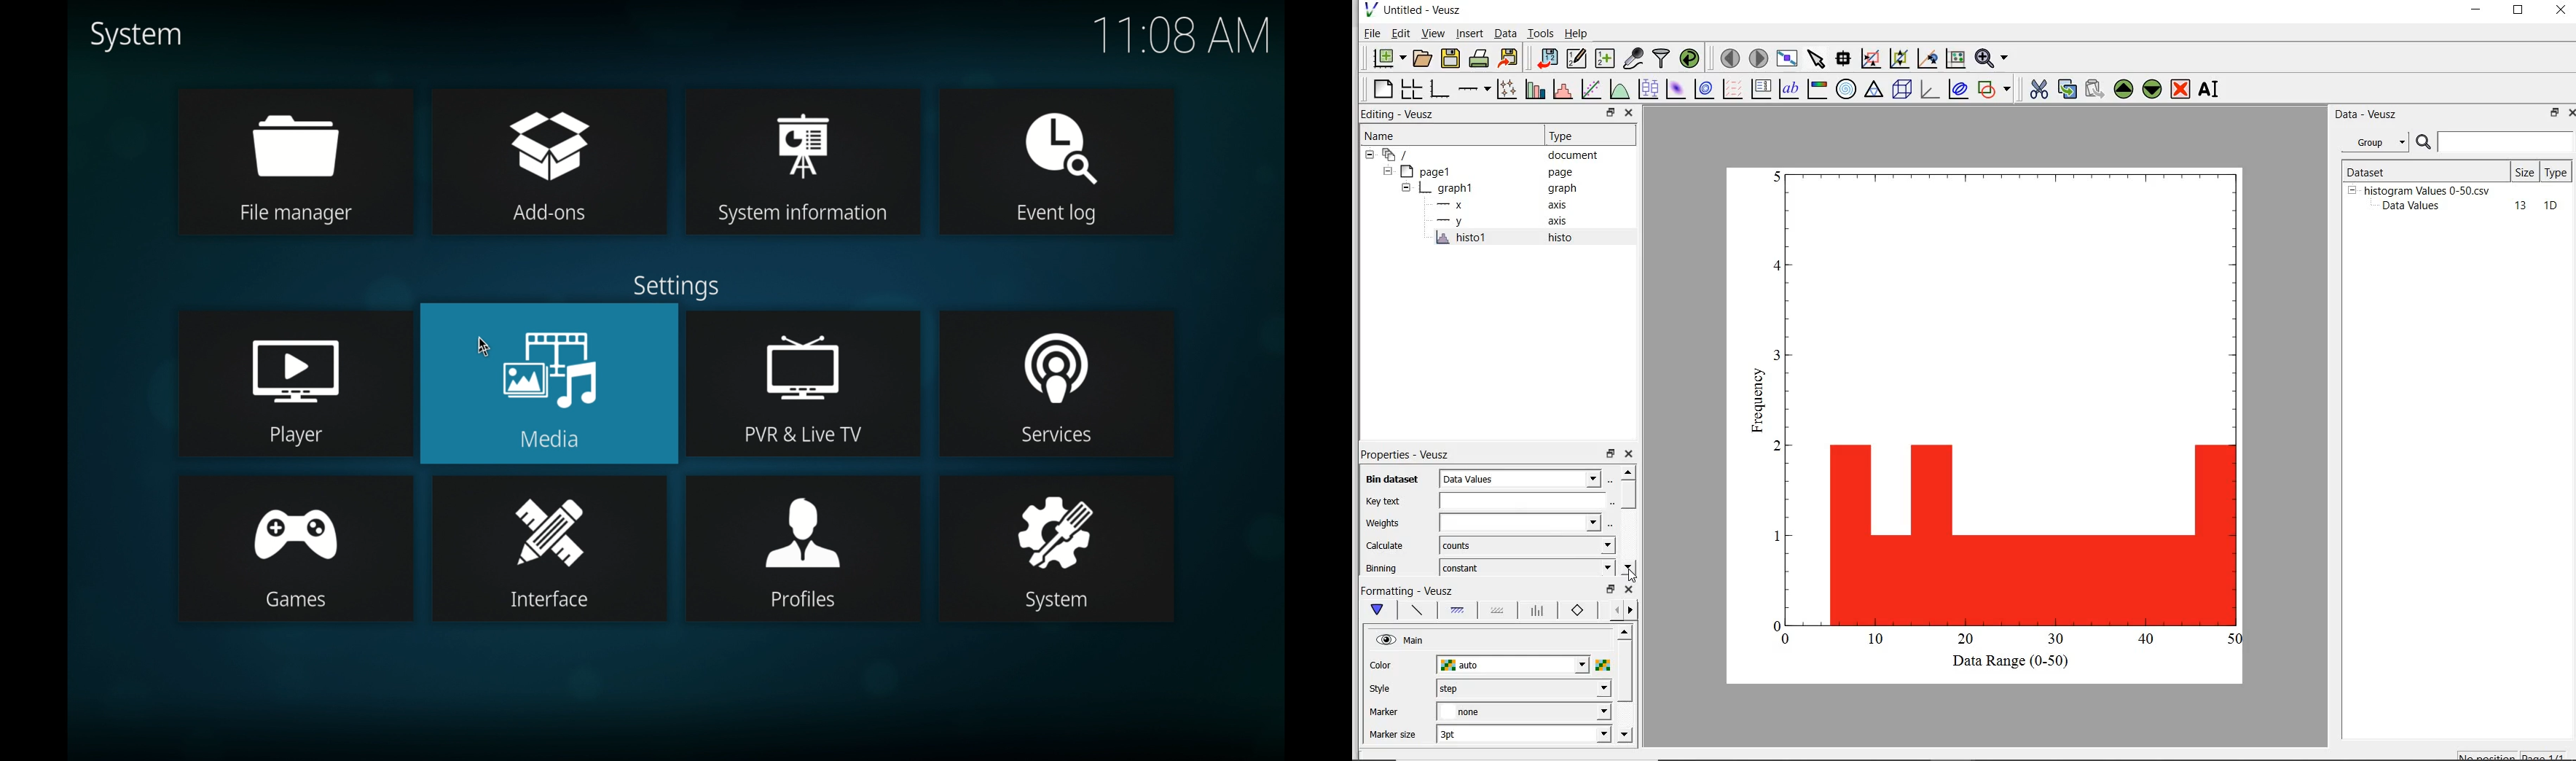 This screenshot has height=784, width=2576. I want to click on time, so click(1180, 35).